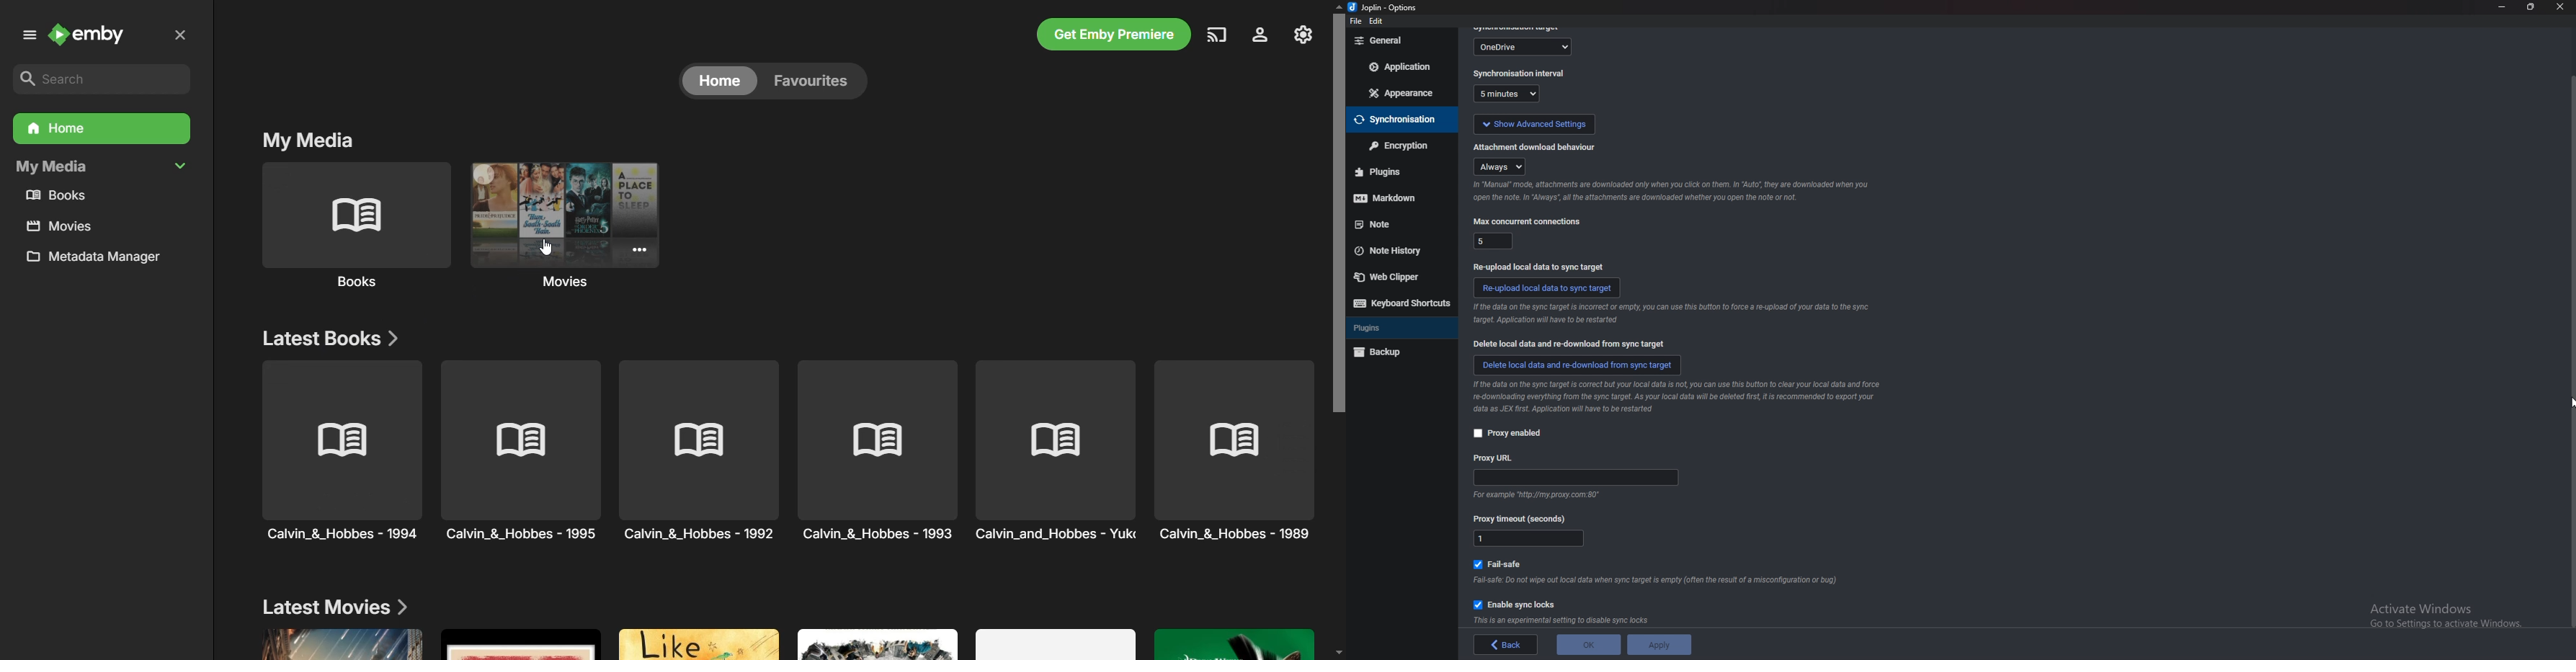 The width and height of the screenshot is (2576, 672). I want to click on sync interval, so click(1511, 95).